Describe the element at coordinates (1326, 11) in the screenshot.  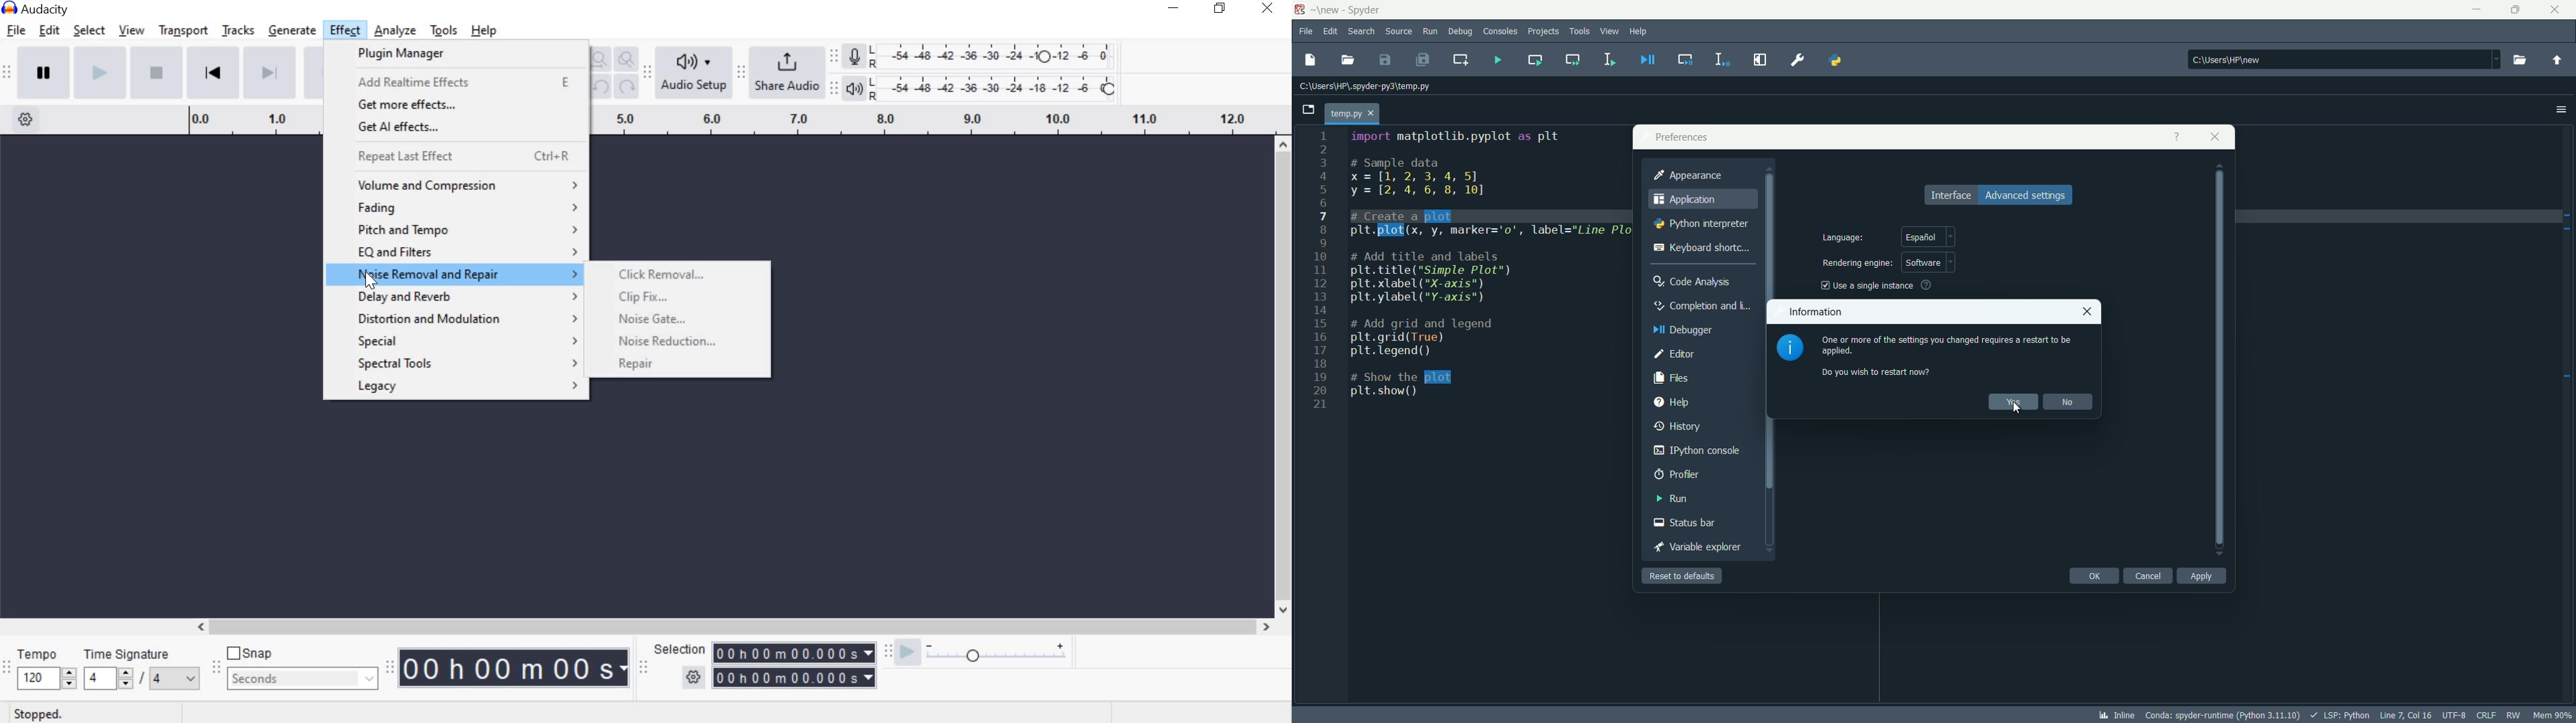
I see `folder name` at that location.